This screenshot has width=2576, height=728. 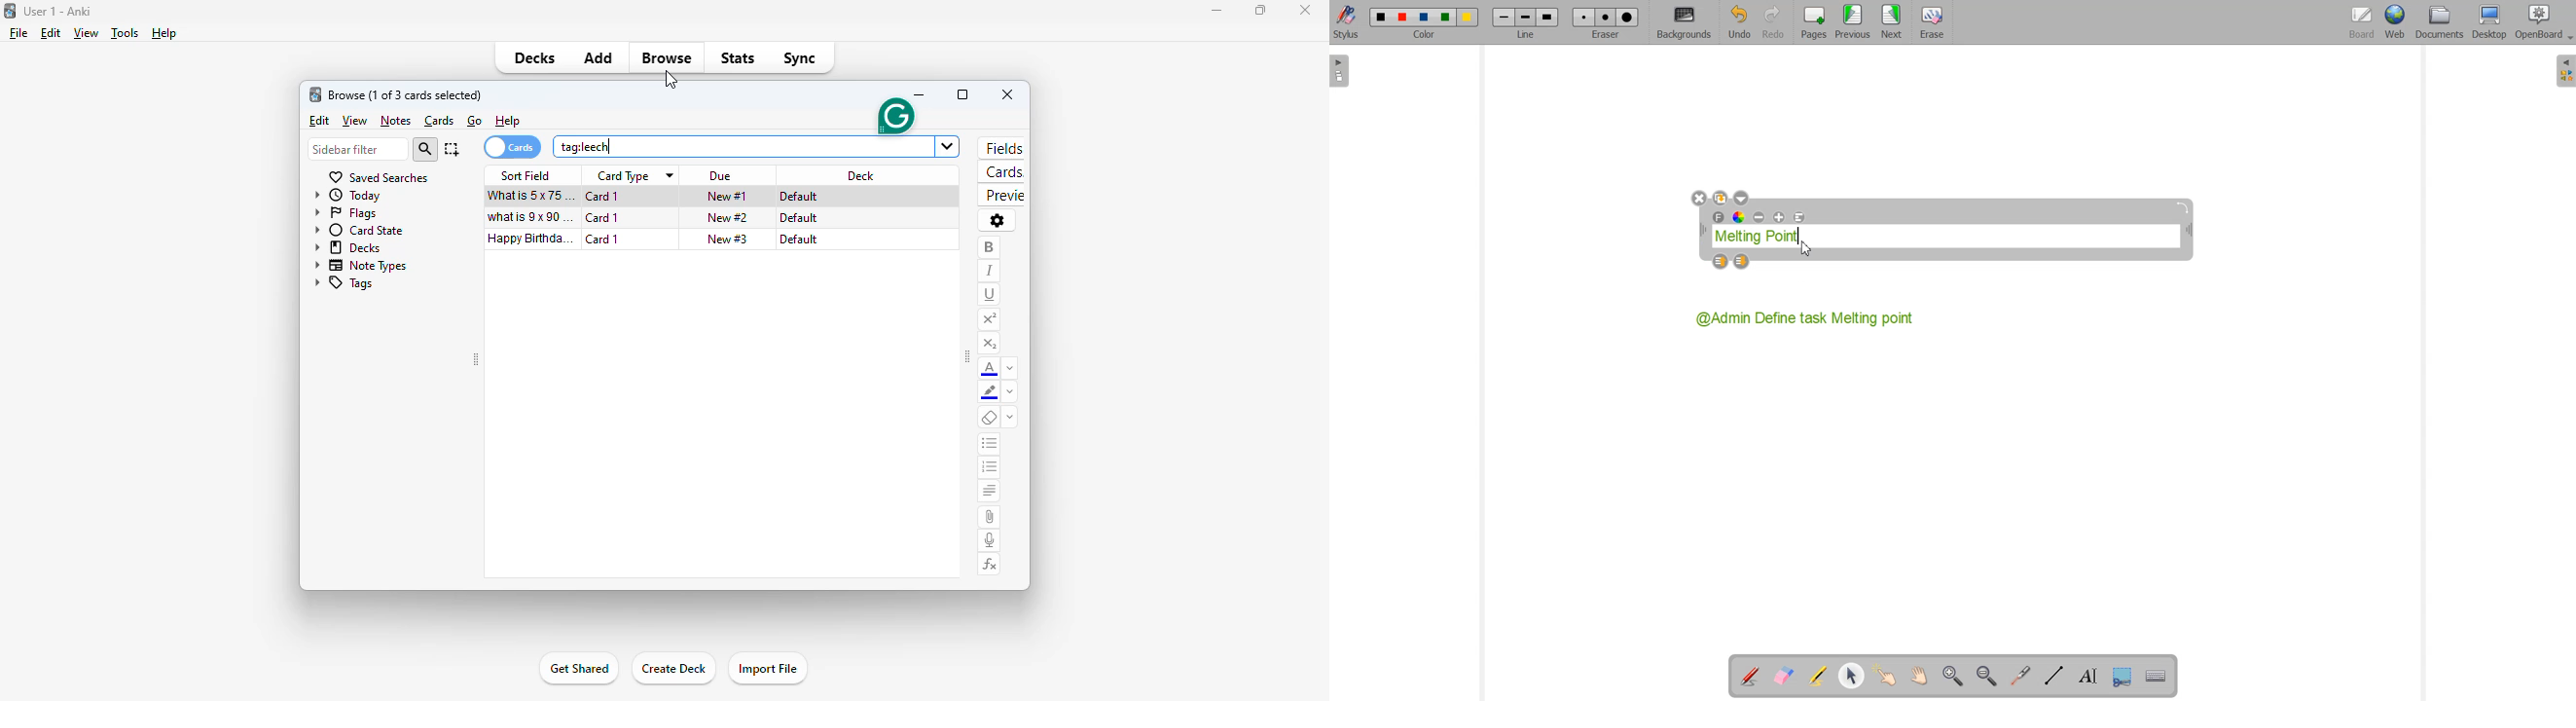 What do you see at coordinates (10, 11) in the screenshot?
I see `logo` at bounding box center [10, 11].